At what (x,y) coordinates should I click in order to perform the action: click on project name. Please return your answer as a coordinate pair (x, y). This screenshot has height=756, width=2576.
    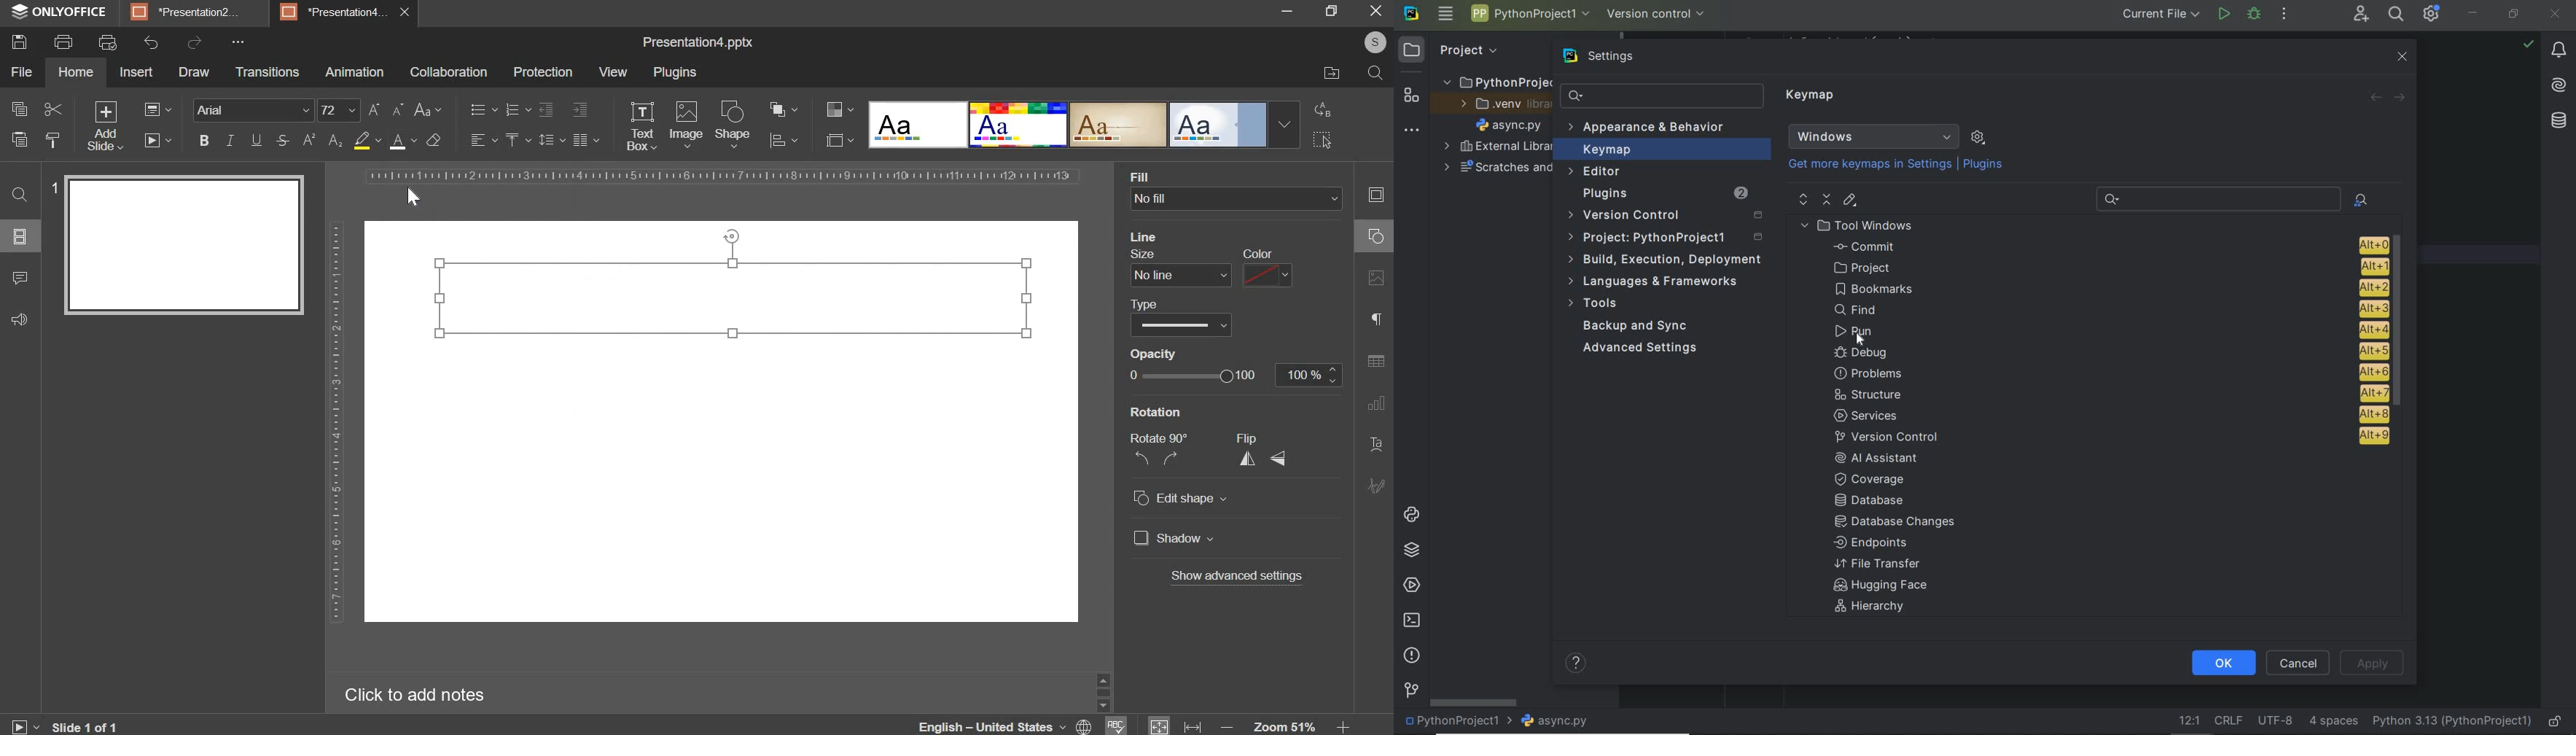
    Looking at the image, I should click on (1455, 722).